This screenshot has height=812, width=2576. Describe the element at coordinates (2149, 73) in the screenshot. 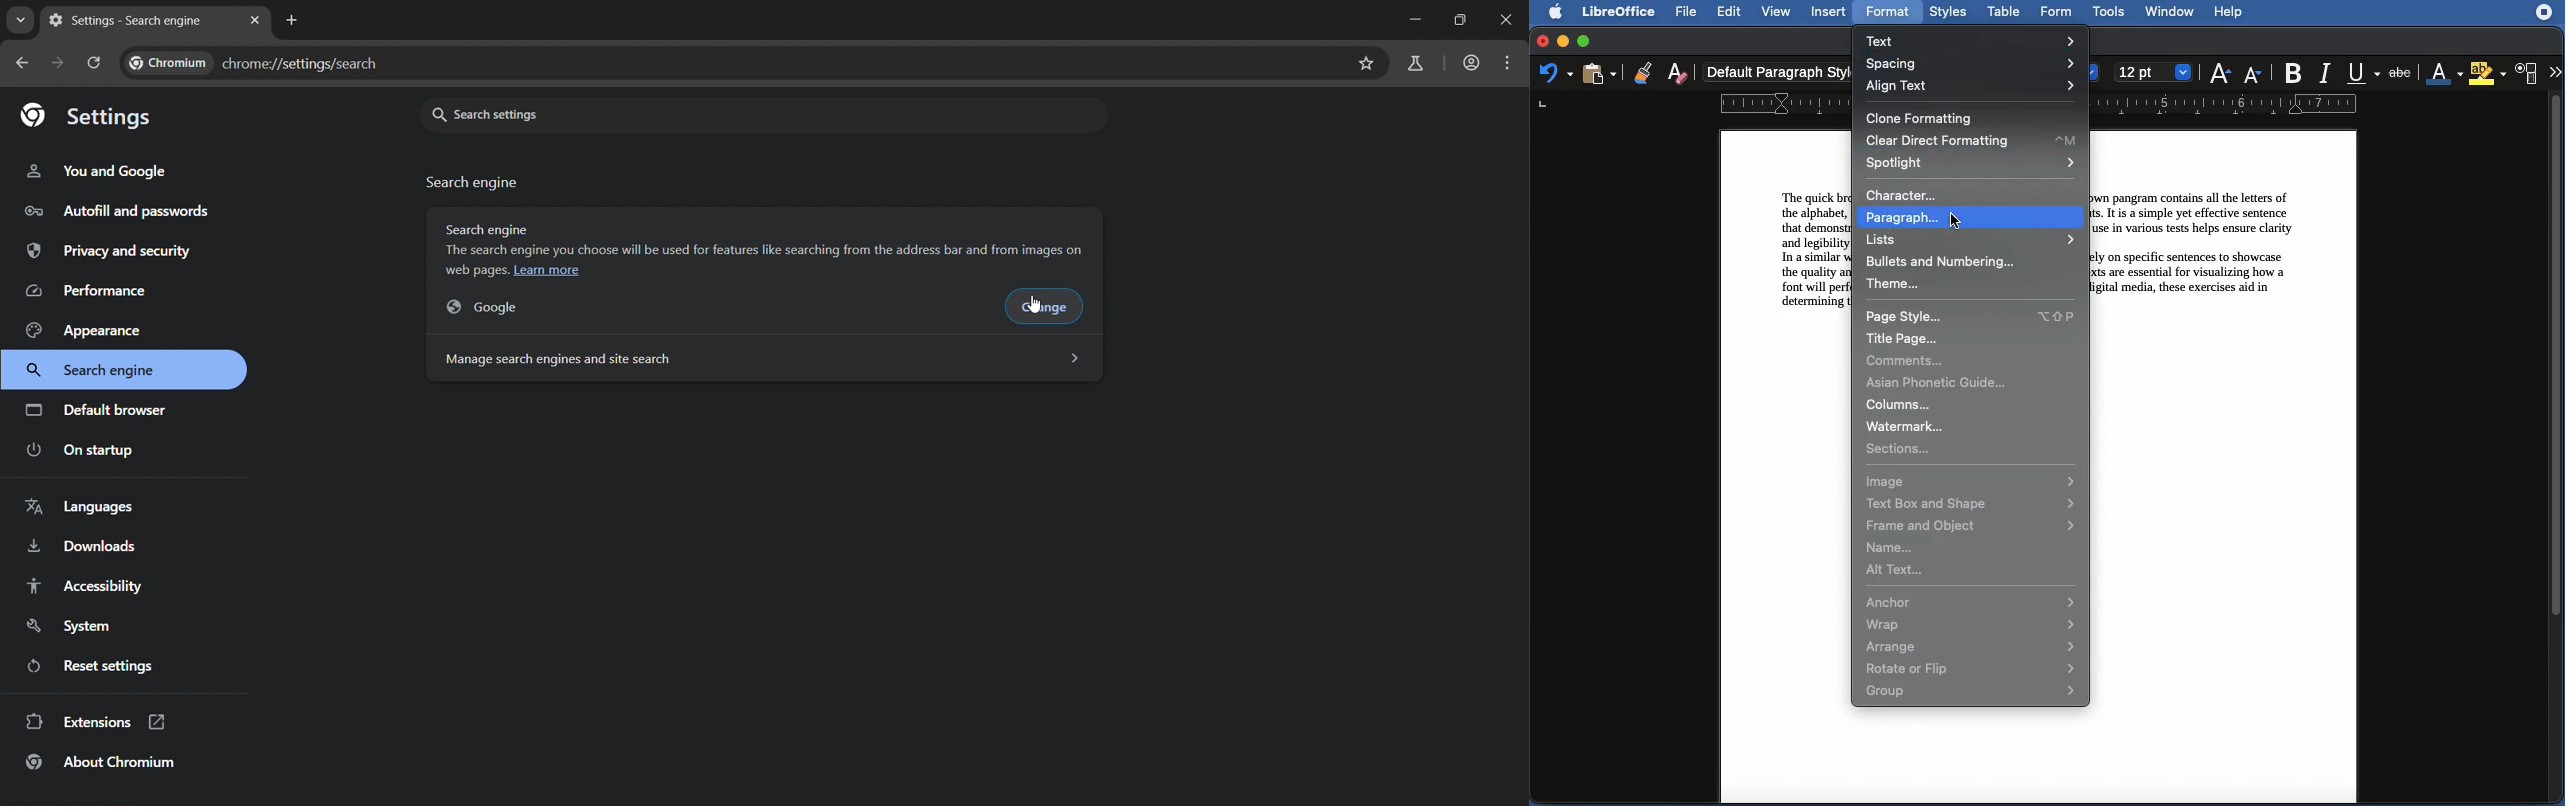

I see `font size` at that location.